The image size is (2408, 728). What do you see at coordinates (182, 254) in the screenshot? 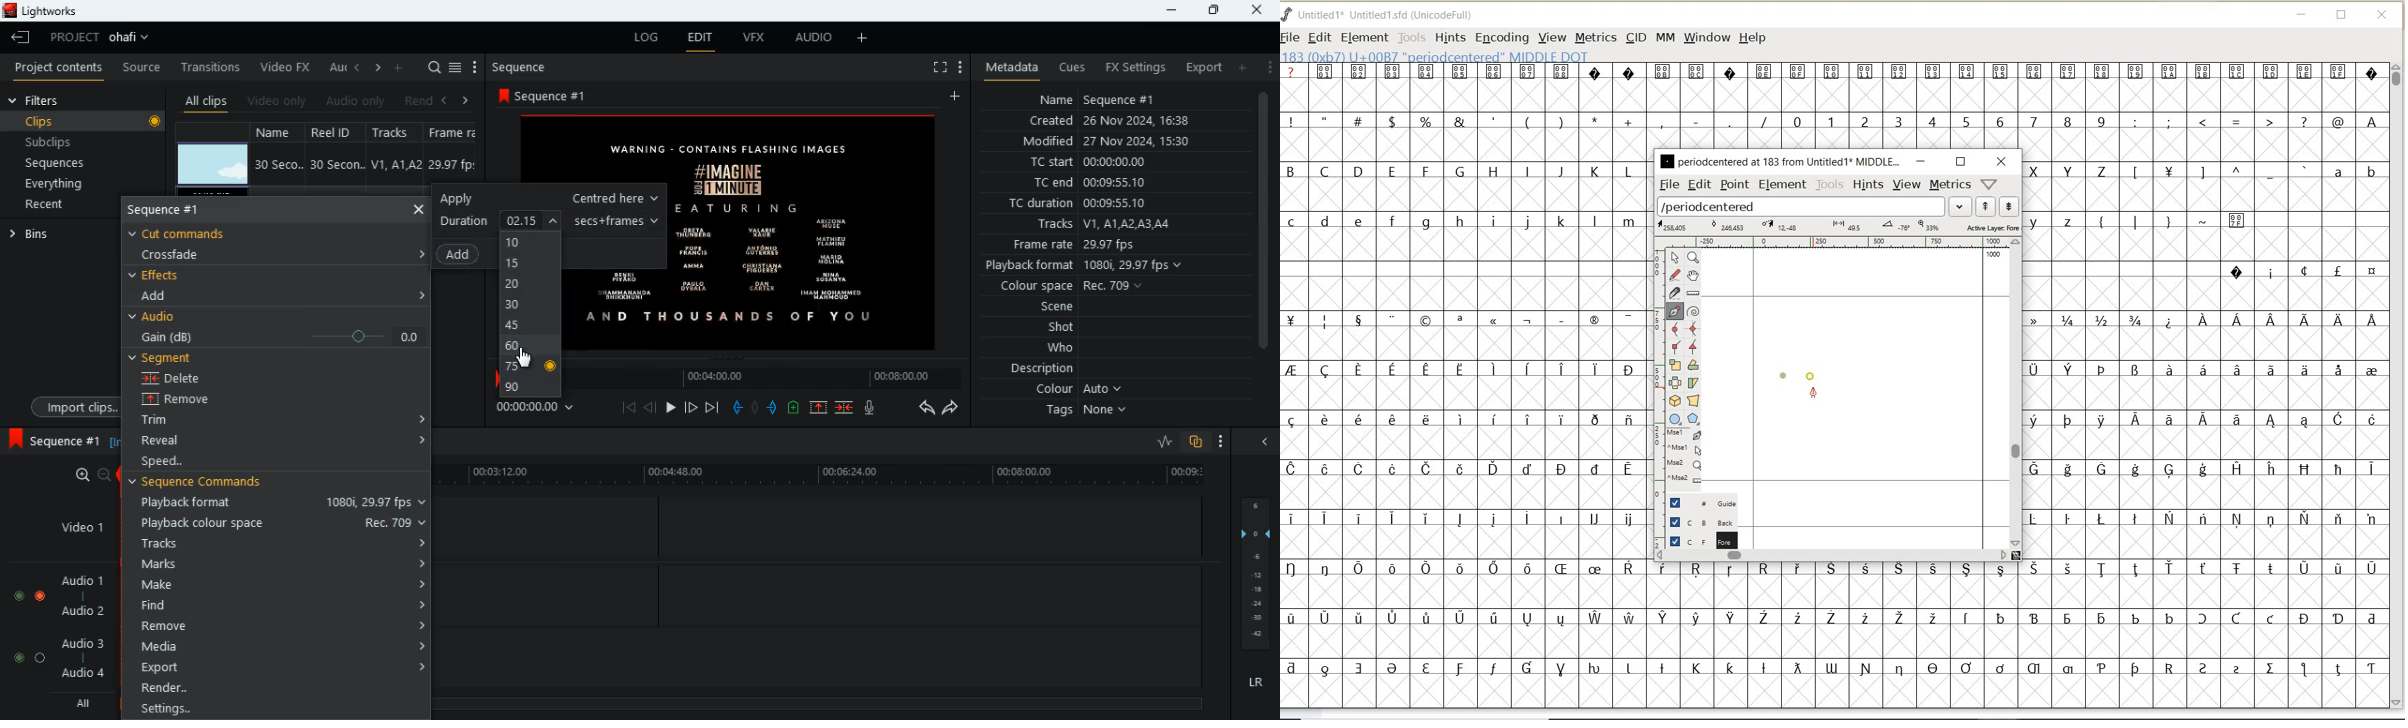
I see `crossfade` at bounding box center [182, 254].